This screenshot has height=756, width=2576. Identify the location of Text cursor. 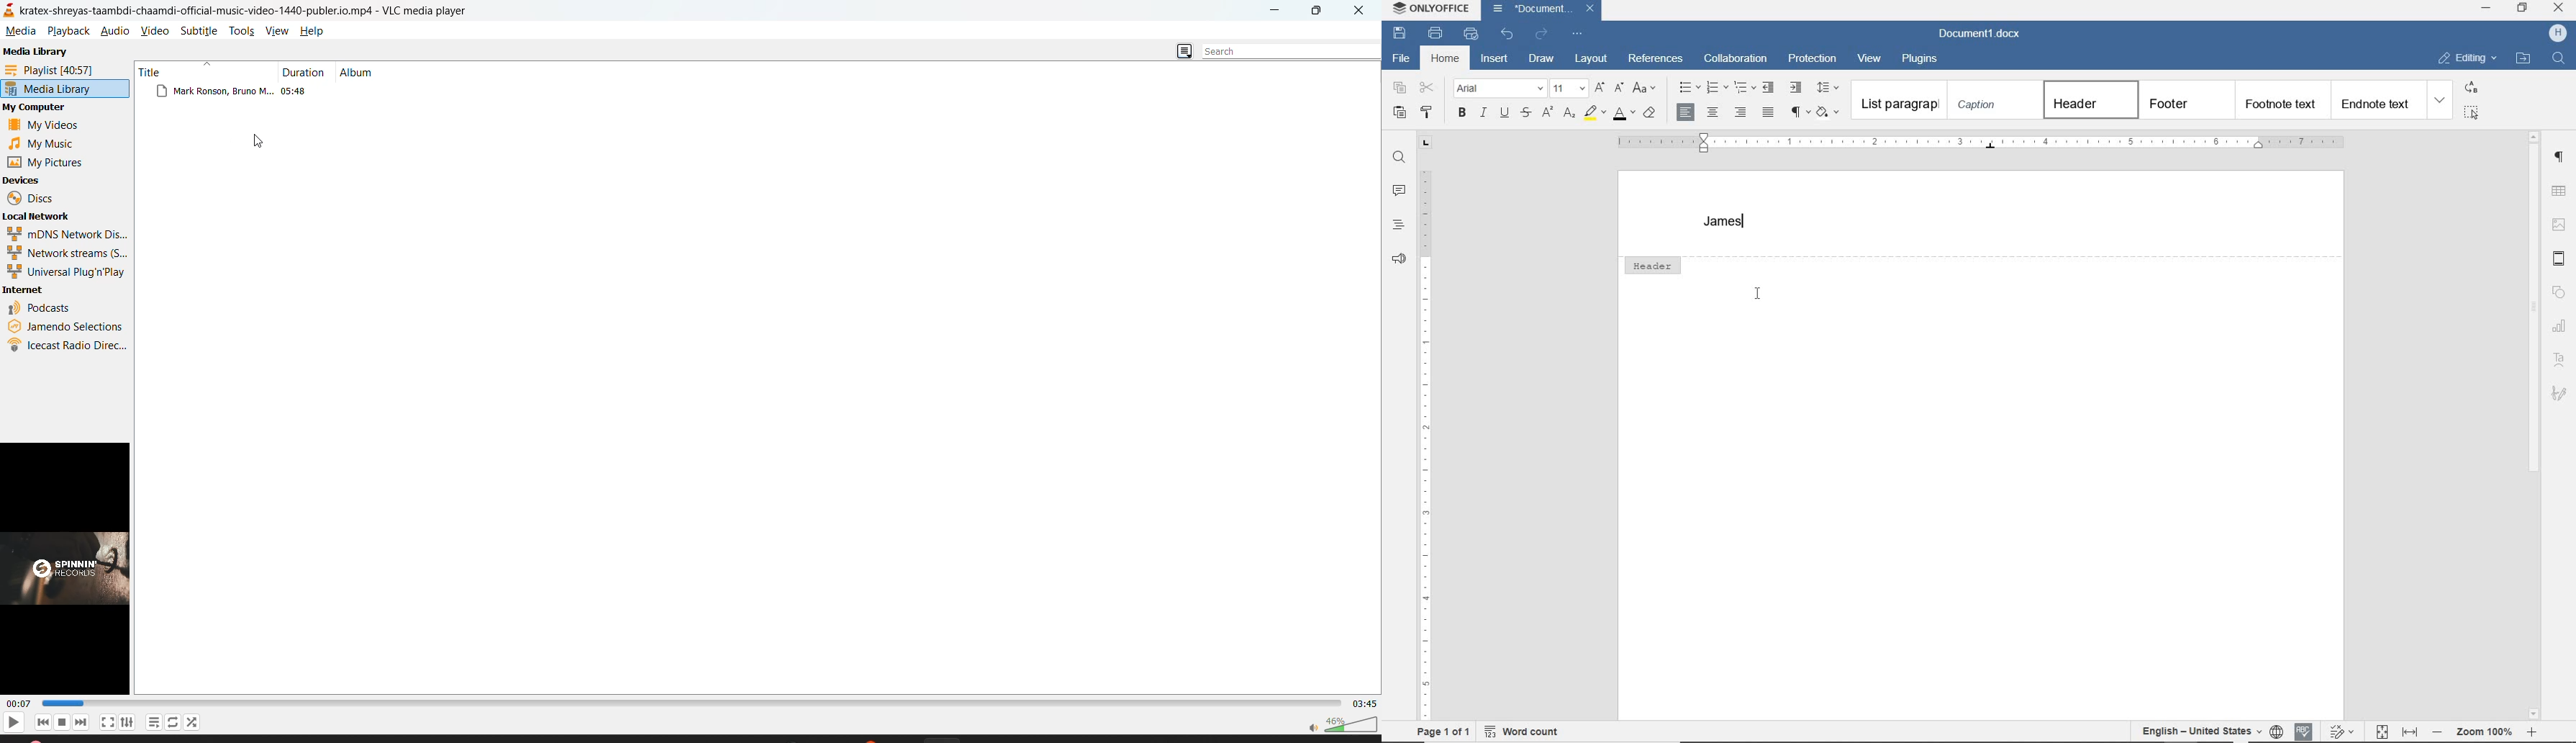
(1758, 295).